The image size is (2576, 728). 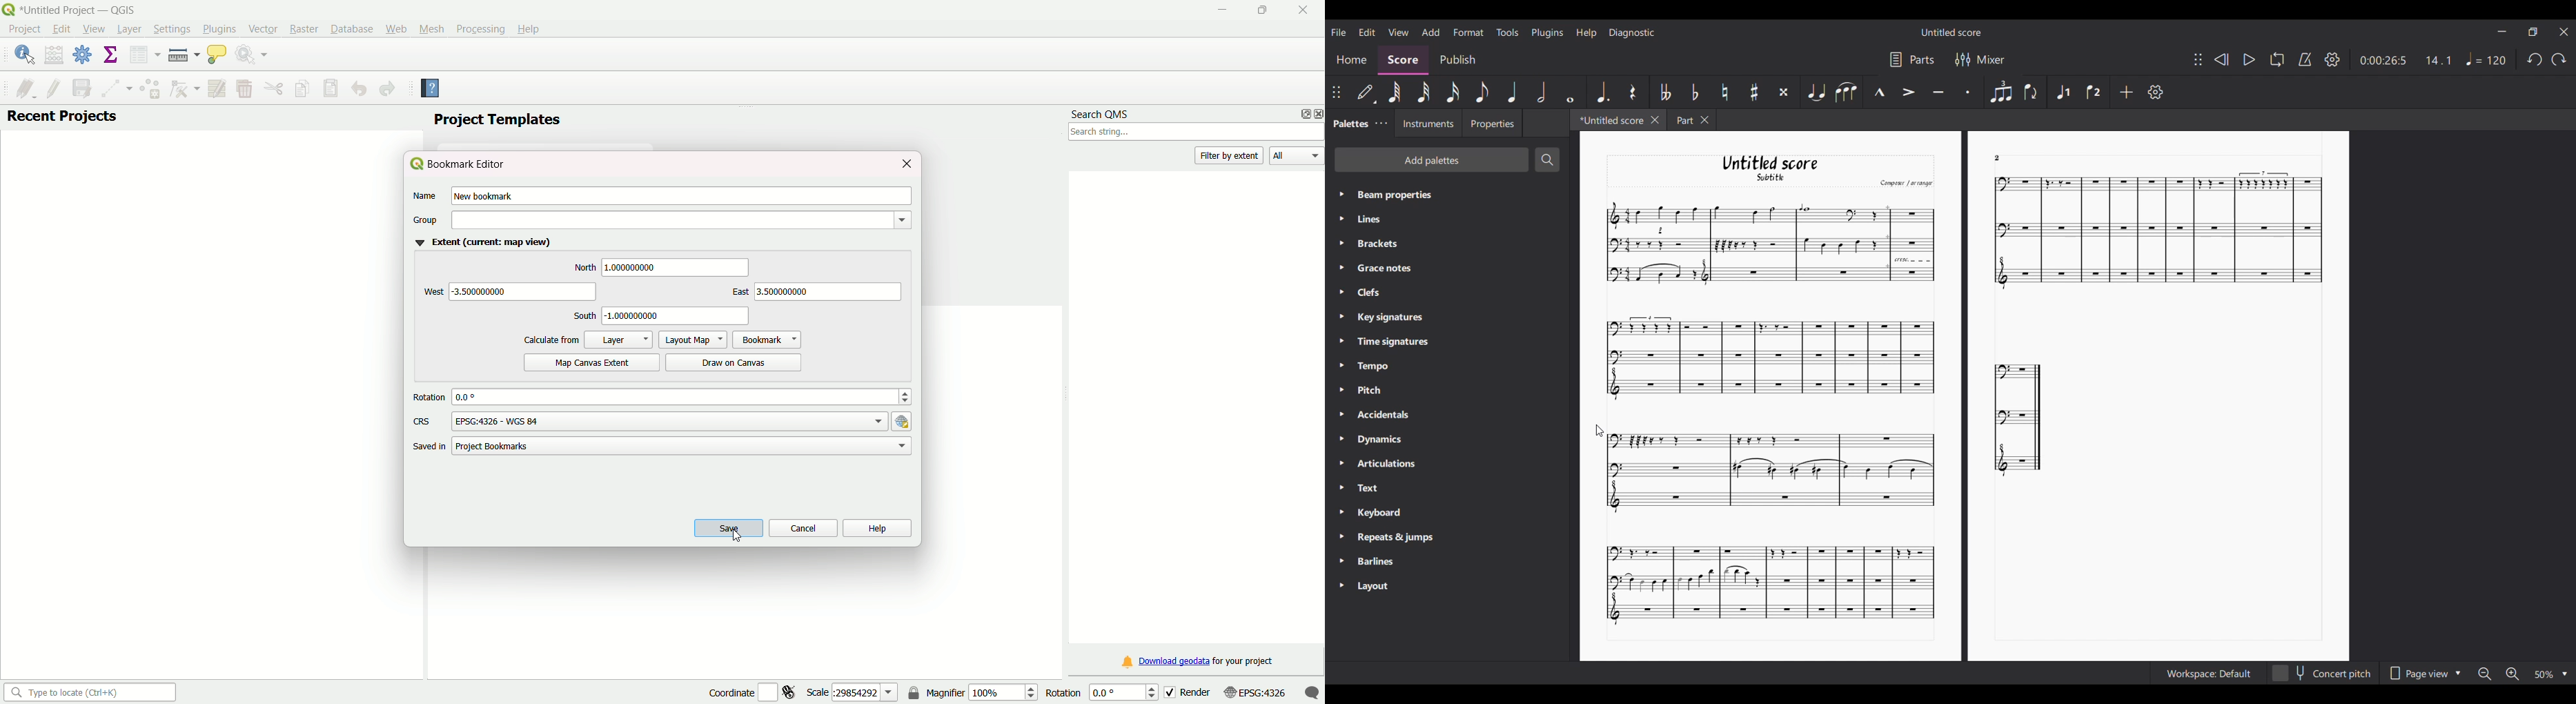 I want to click on close, so click(x=906, y=163).